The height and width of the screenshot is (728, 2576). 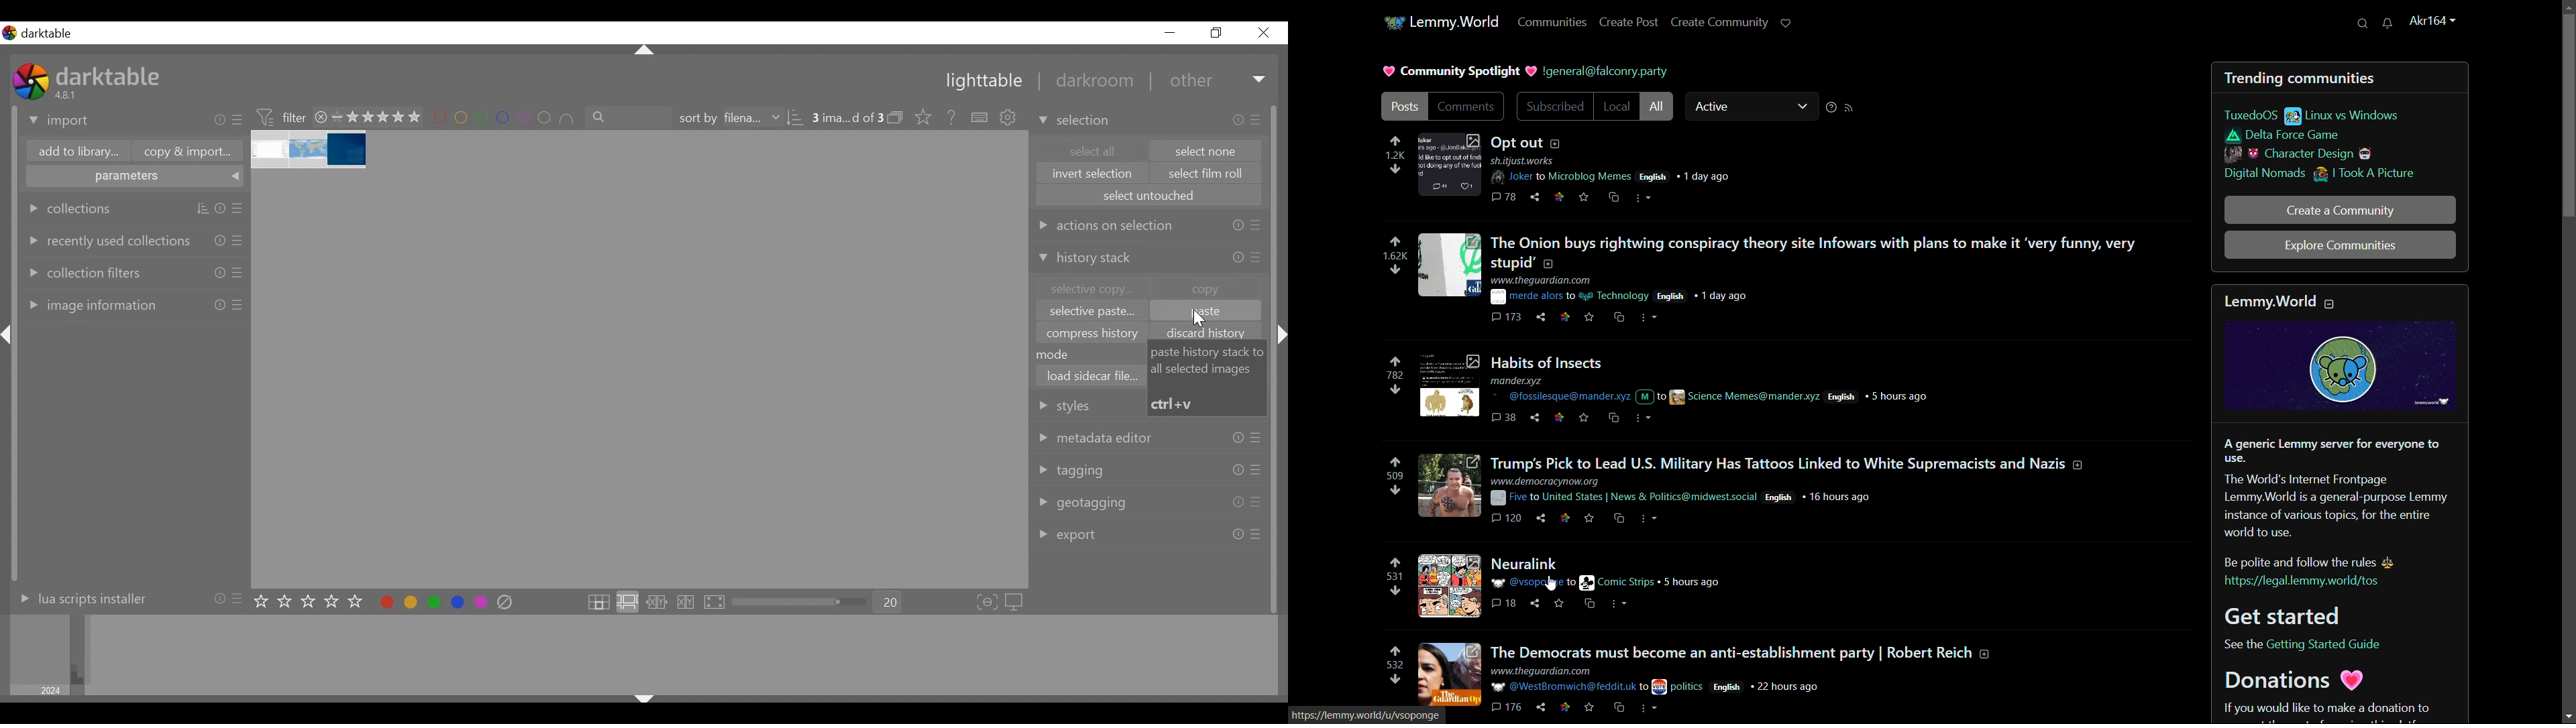 What do you see at coordinates (1097, 437) in the screenshot?
I see `metadata editor` at bounding box center [1097, 437].